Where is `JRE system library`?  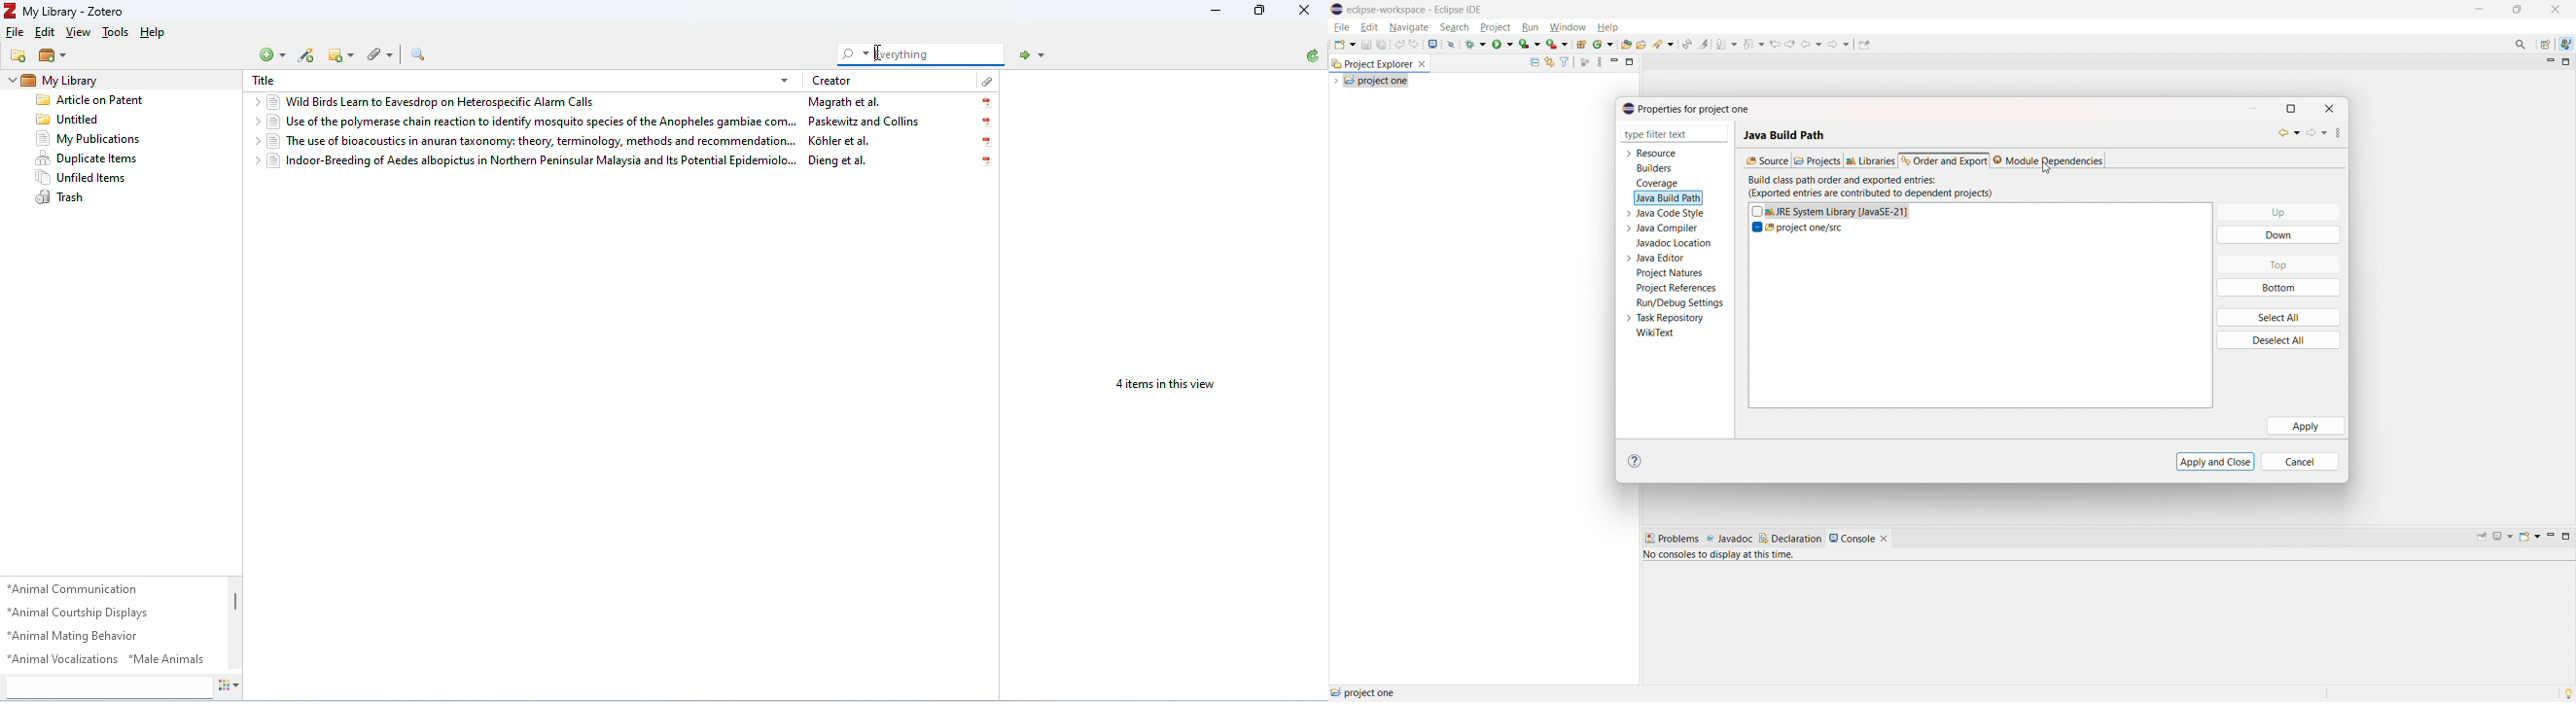
JRE system library is located at coordinates (1830, 211).